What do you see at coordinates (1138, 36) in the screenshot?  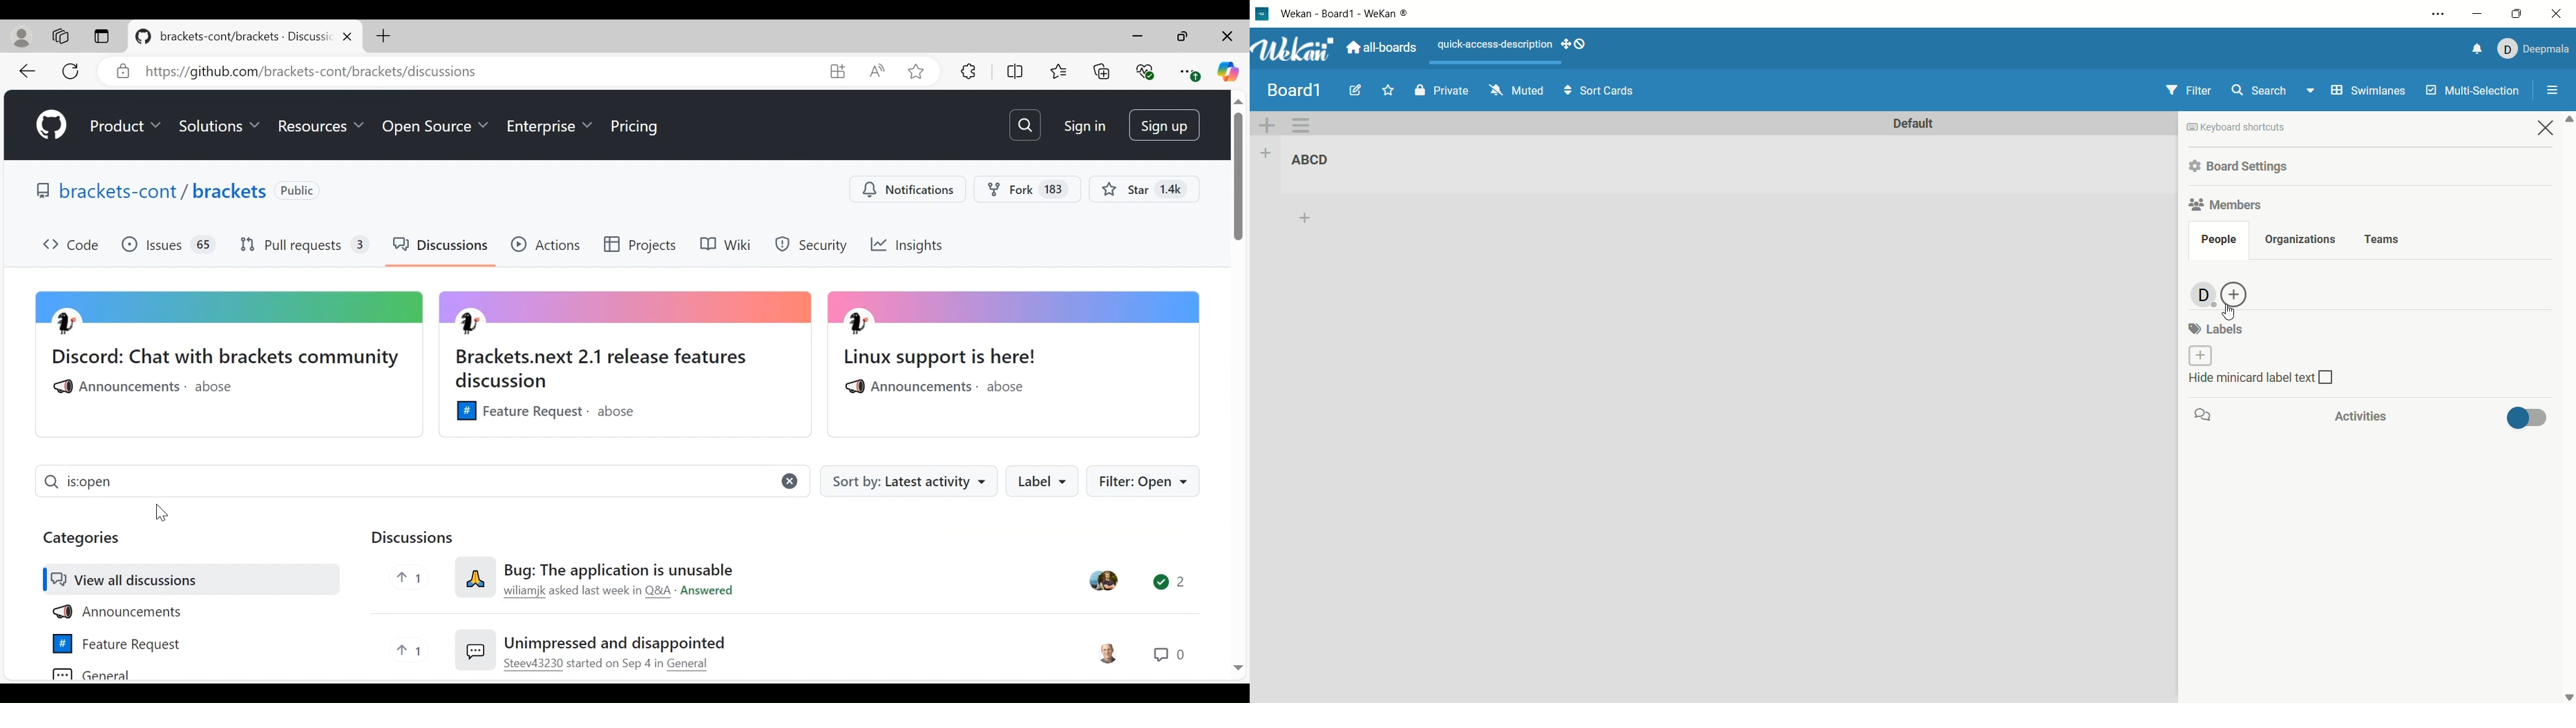 I see `minimize` at bounding box center [1138, 36].